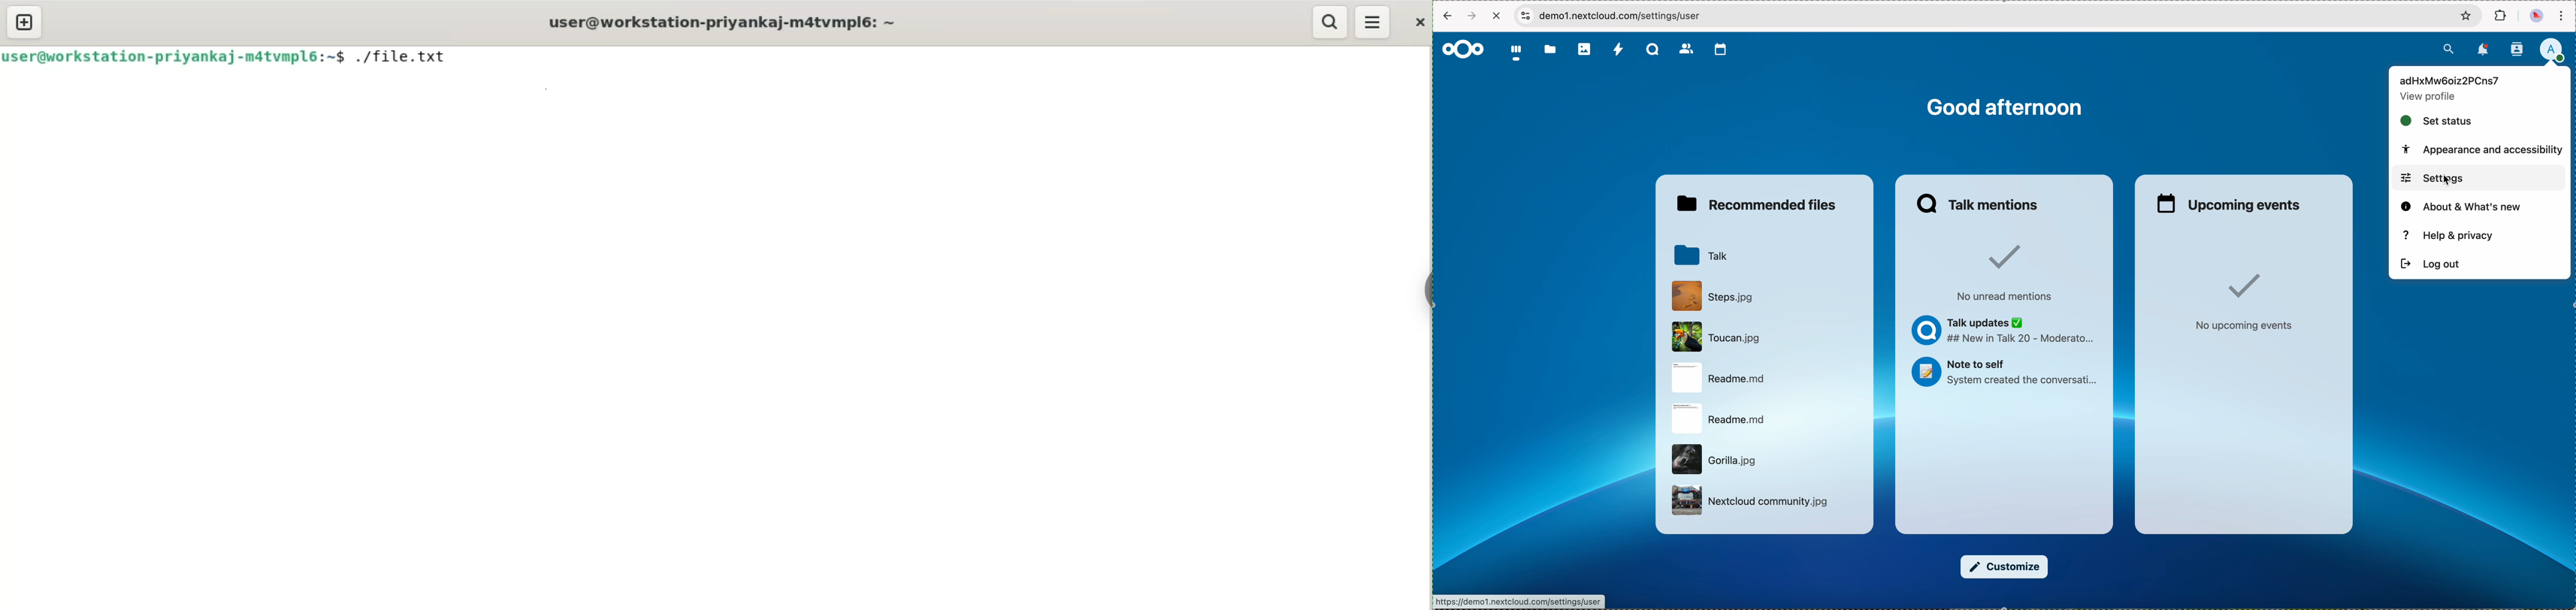 This screenshot has width=2576, height=616. Describe the element at coordinates (1374, 23) in the screenshot. I see `menu` at that location.